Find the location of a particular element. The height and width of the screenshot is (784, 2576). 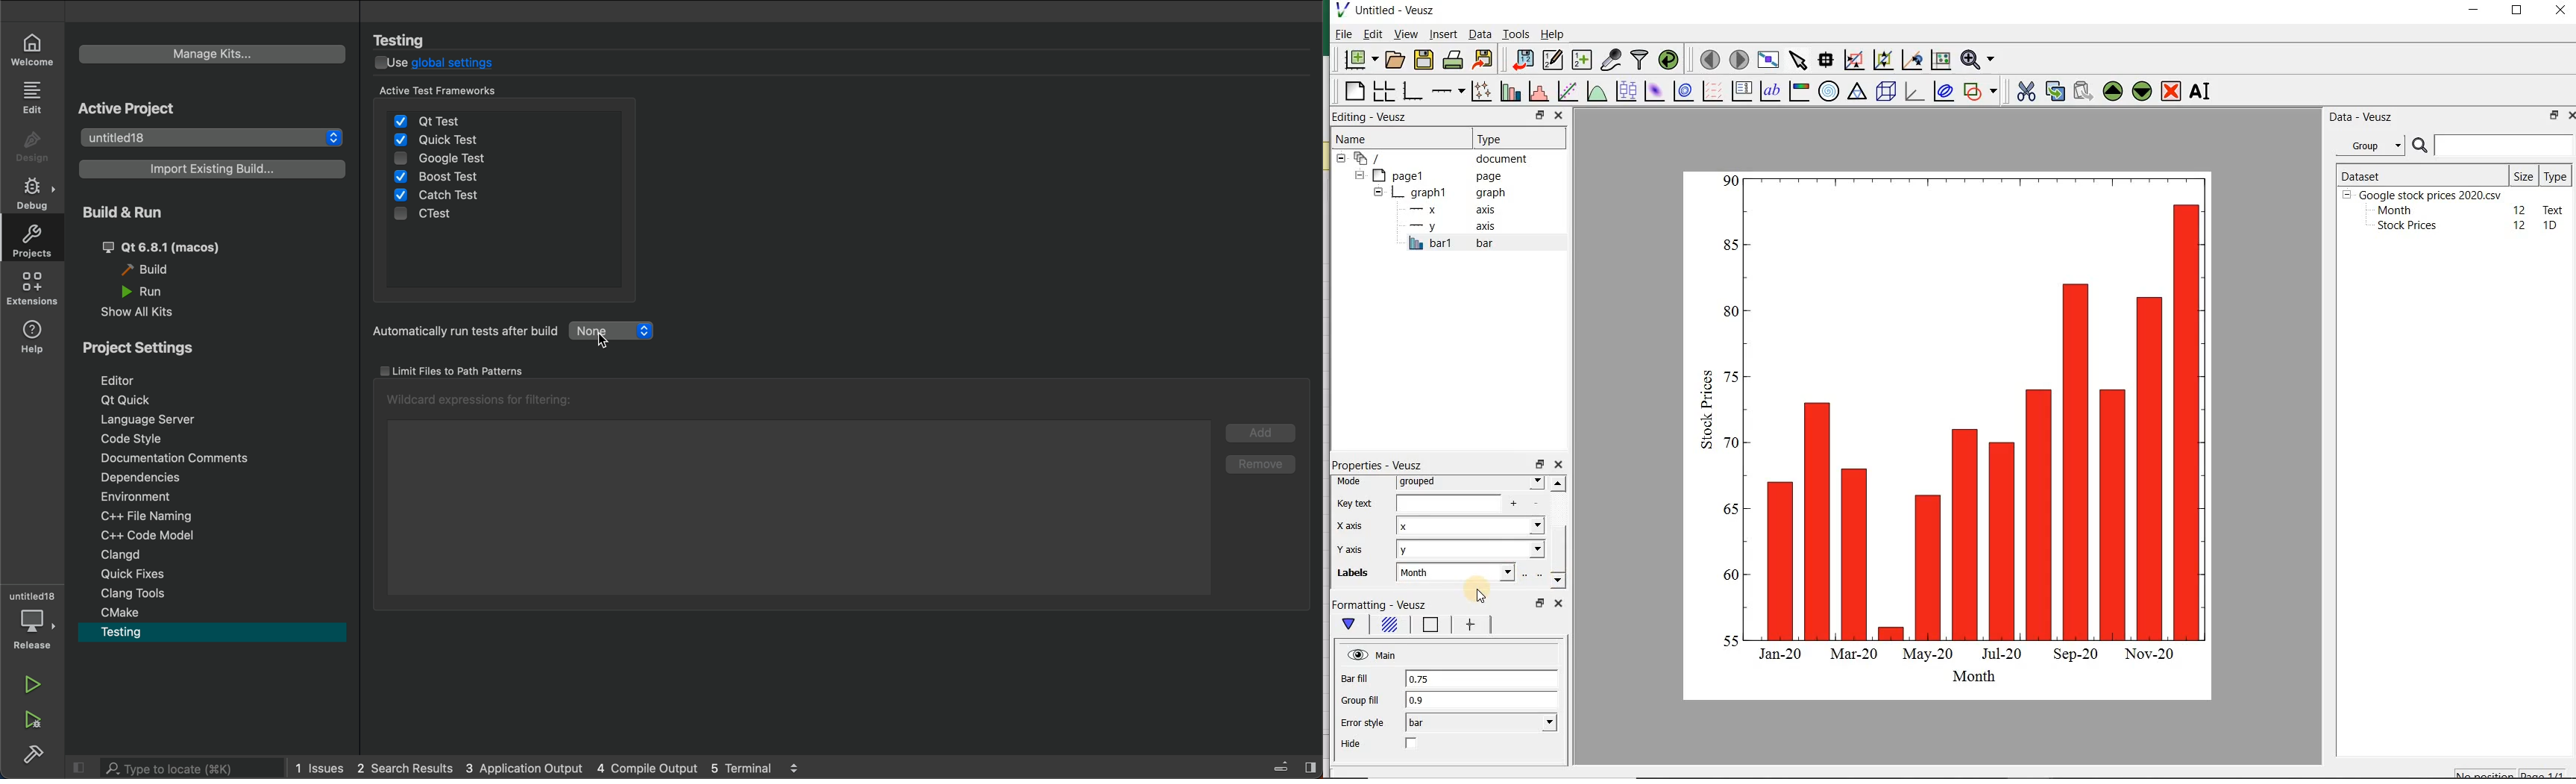

page1 is located at coordinates (1431, 176).